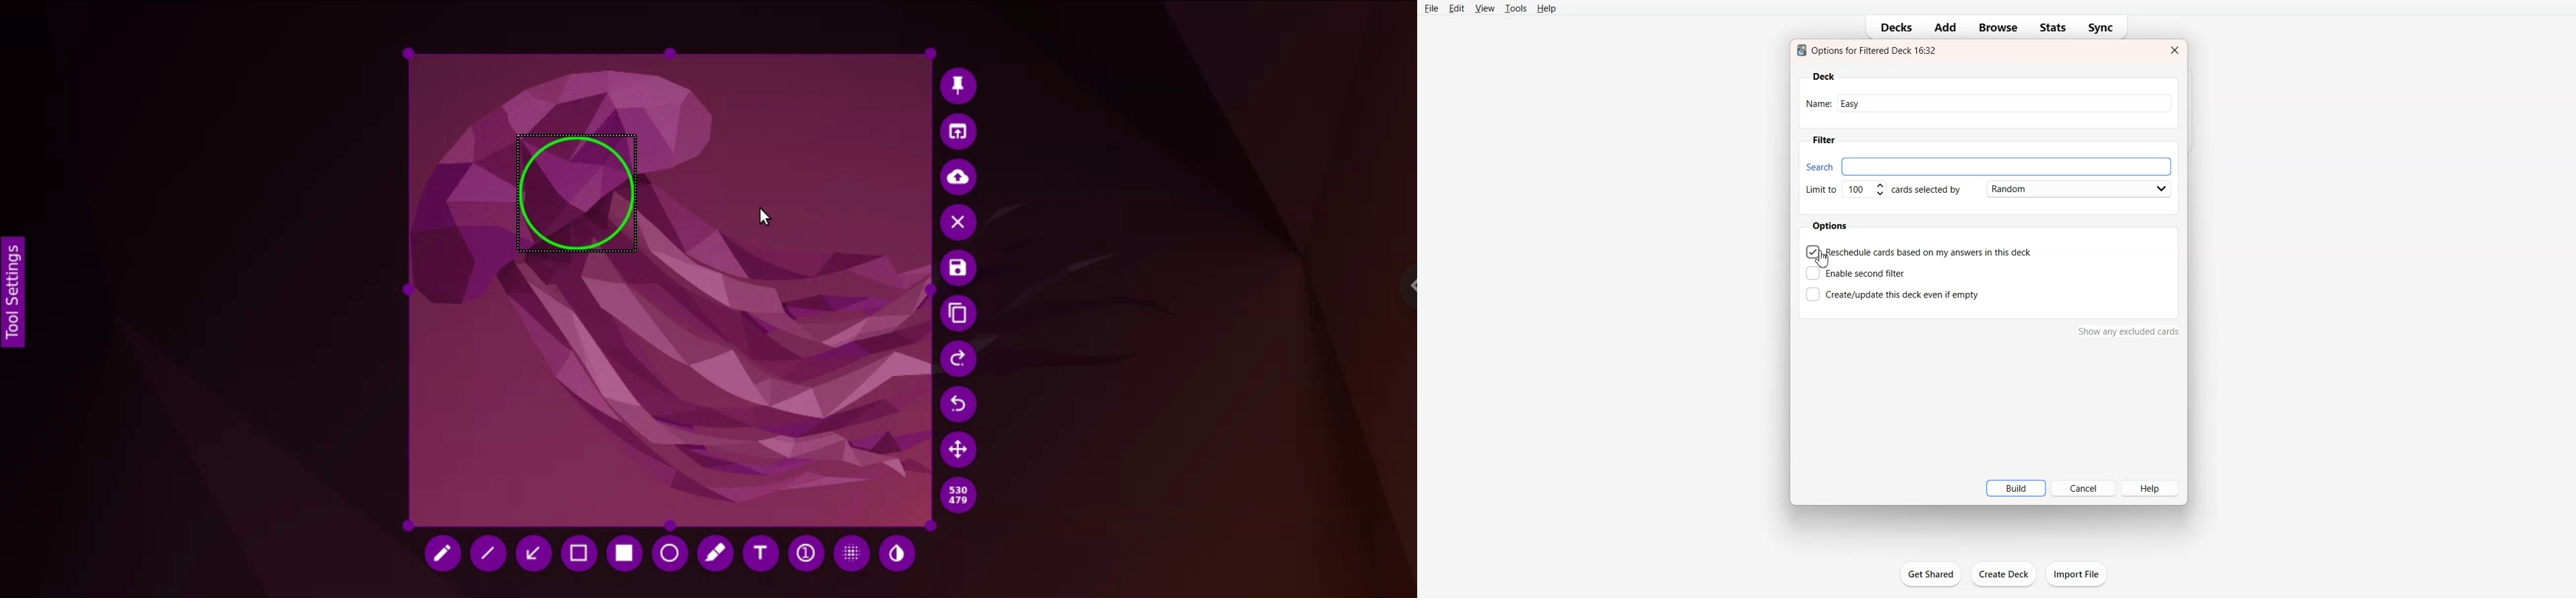 This screenshot has height=616, width=2576. Describe the element at coordinates (1944, 27) in the screenshot. I see `Add` at that location.